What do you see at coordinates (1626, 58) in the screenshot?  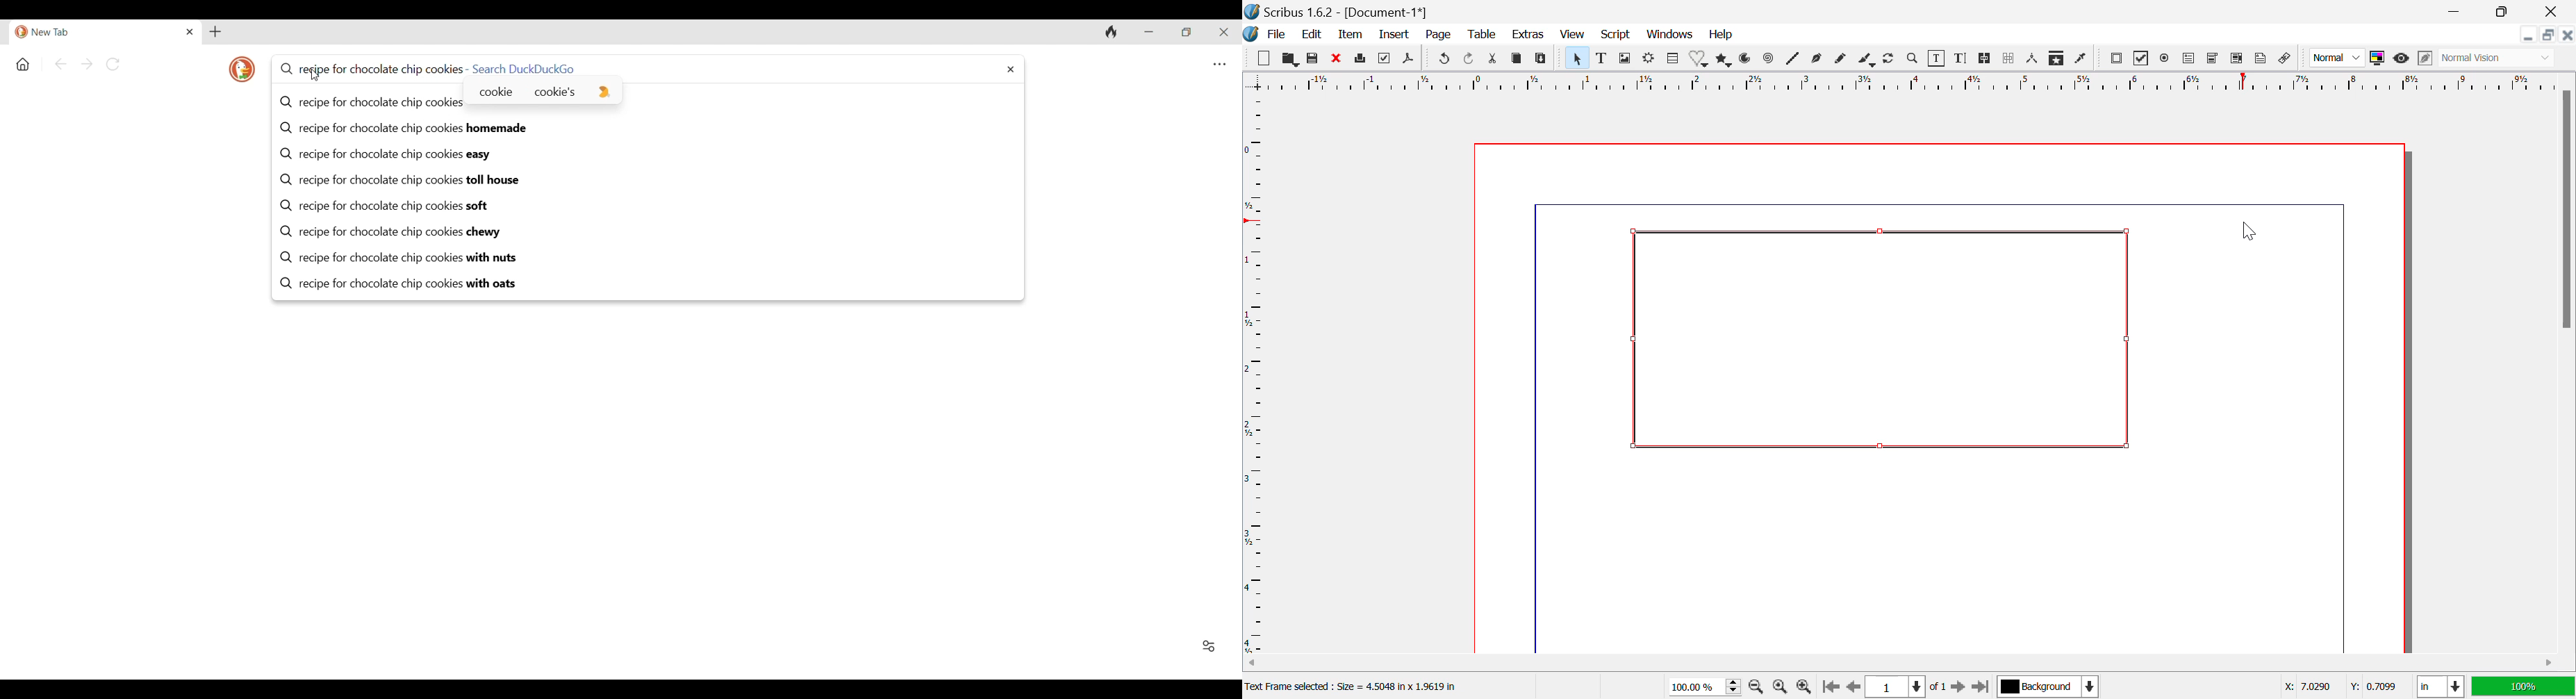 I see `Image Frame` at bounding box center [1626, 58].